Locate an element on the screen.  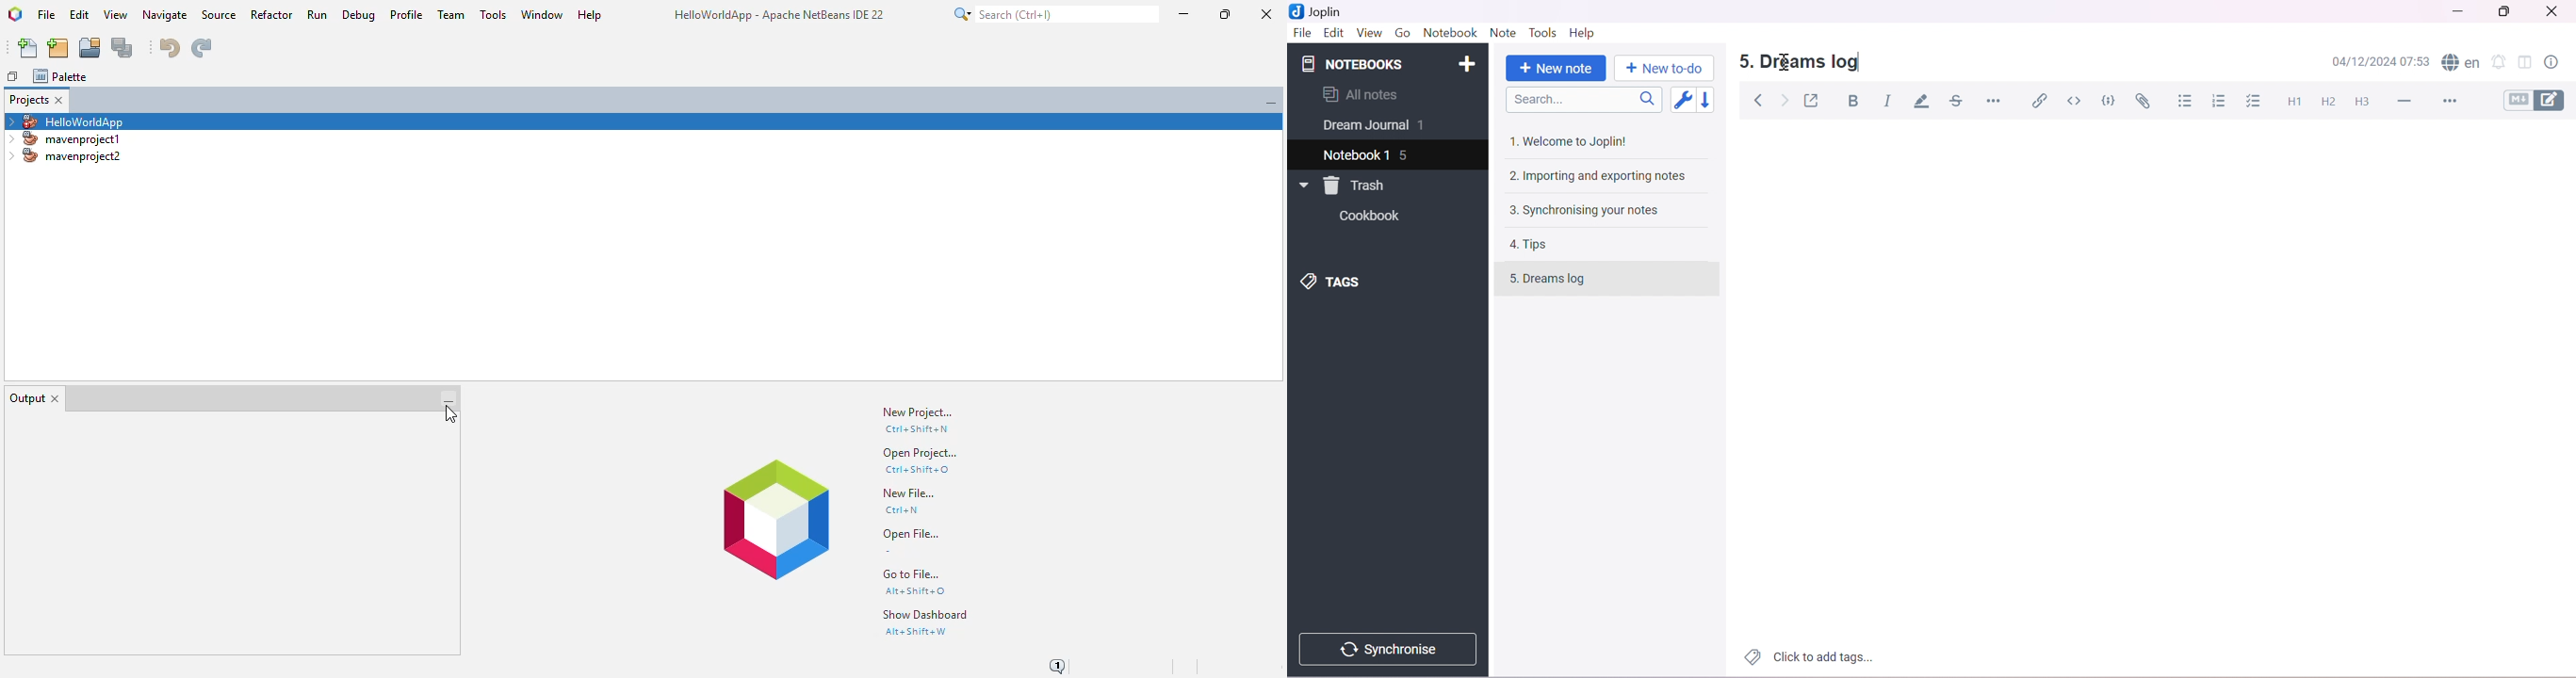
Go is located at coordinates (1403, 32).